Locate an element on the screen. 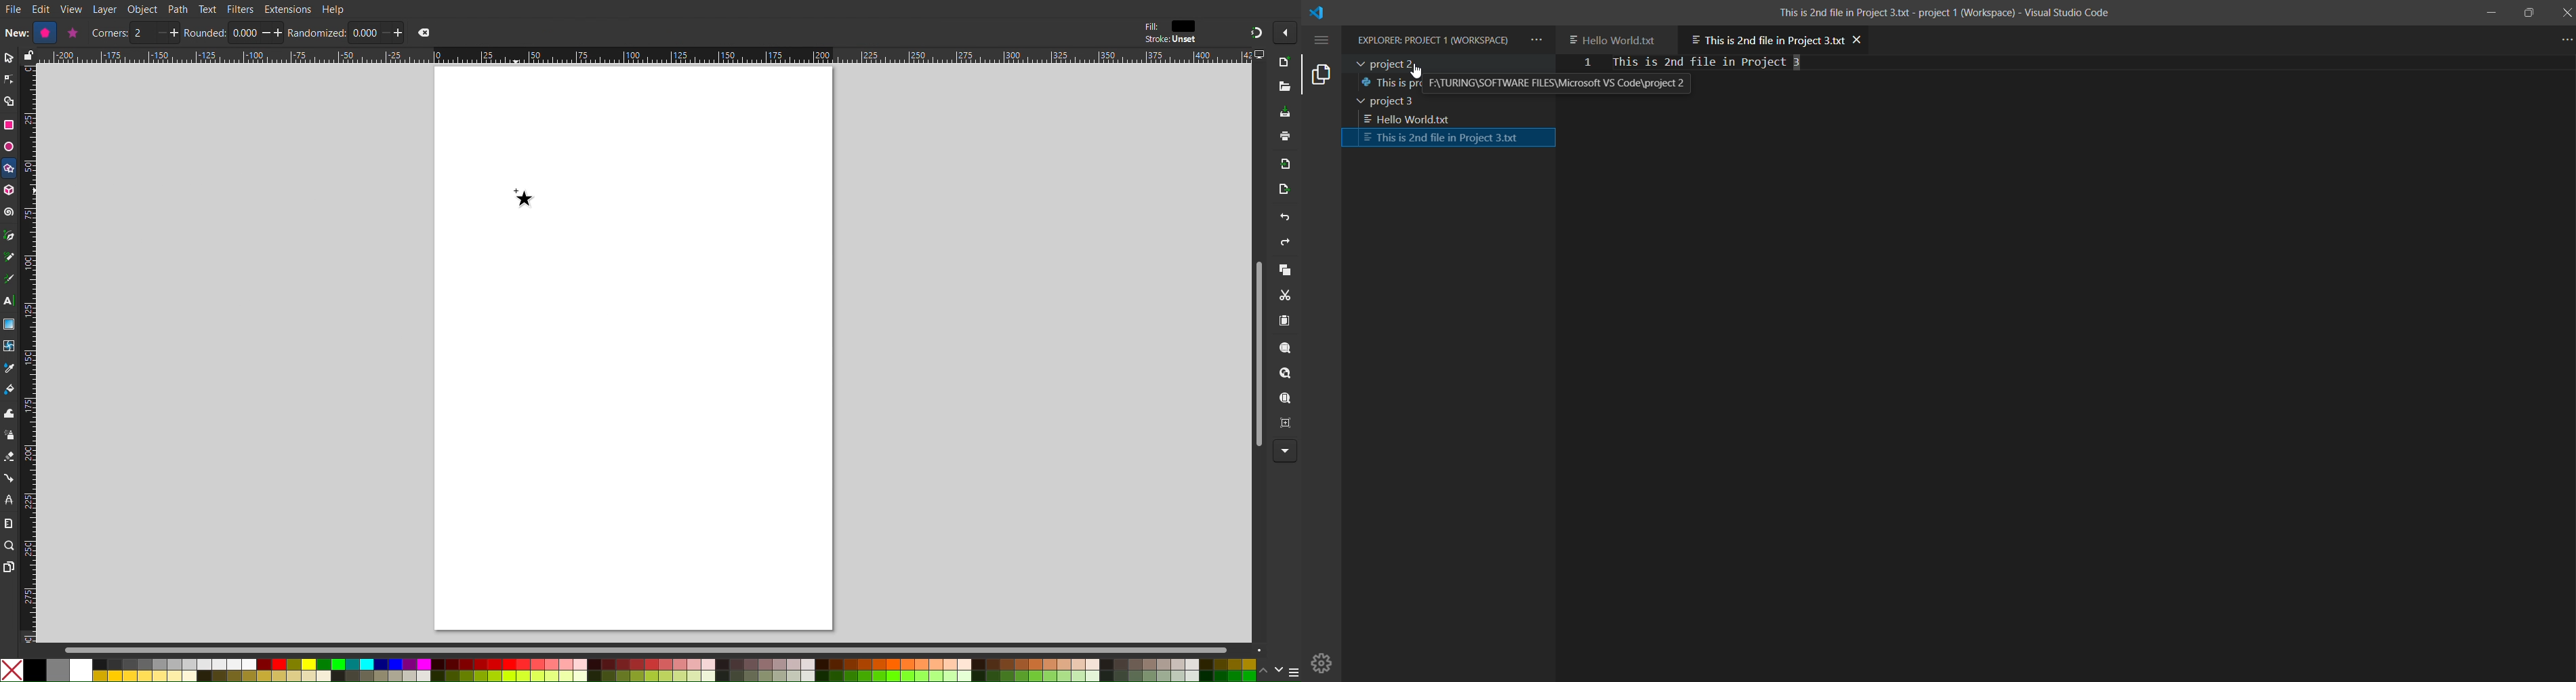  Text is located at coordinates (207, 8).